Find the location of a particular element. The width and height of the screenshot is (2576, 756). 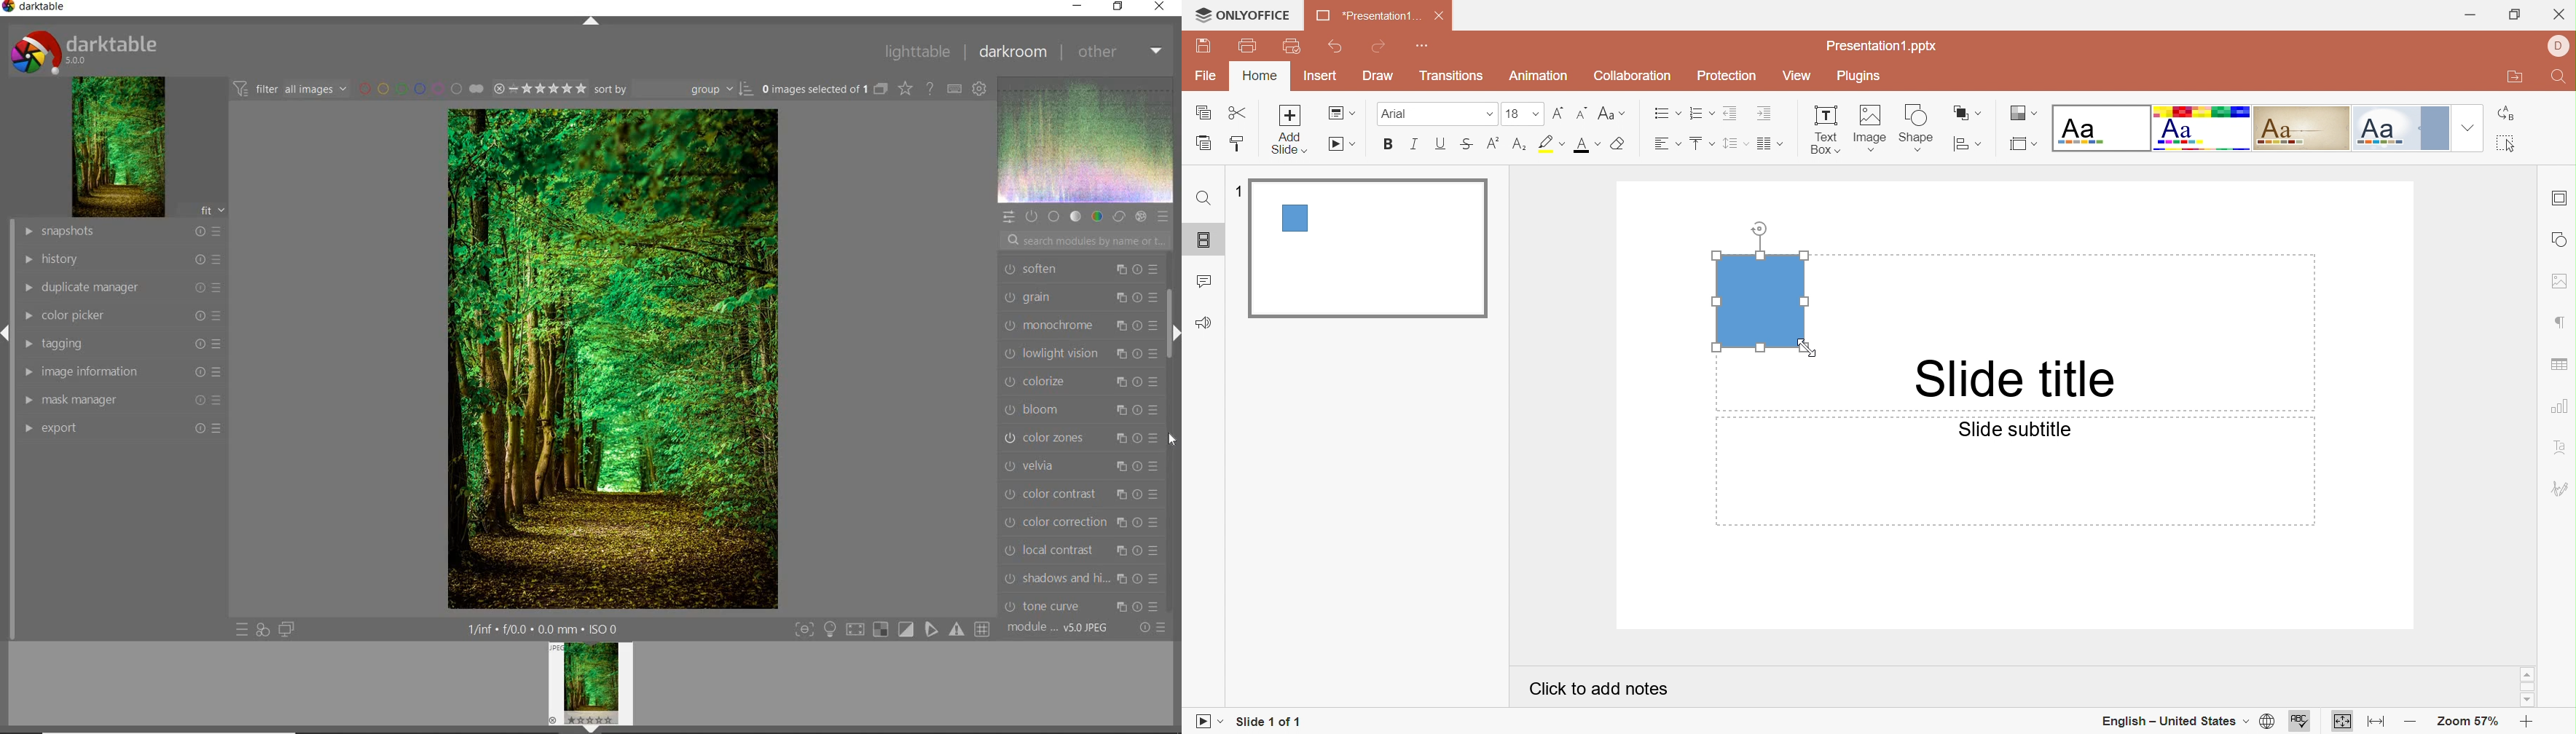

Table settings is located at coordinates (2559, 366).